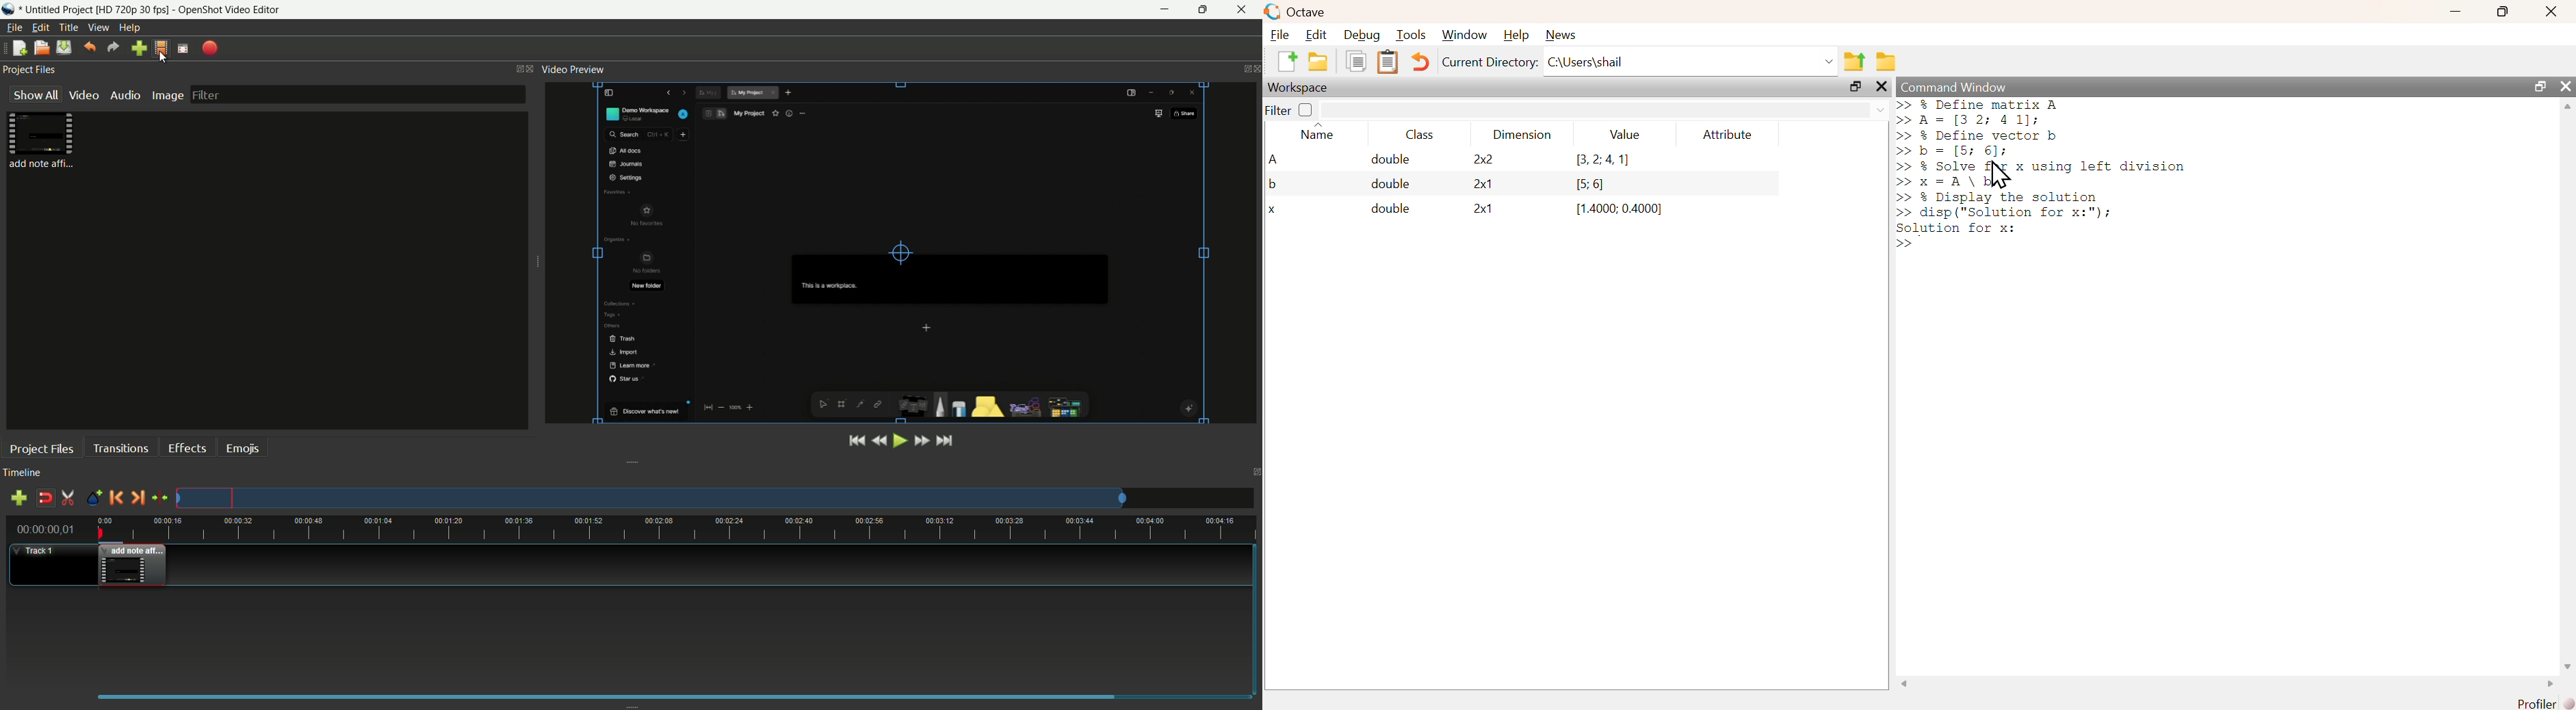  I want to click on video in timeline, so click(133, 567).